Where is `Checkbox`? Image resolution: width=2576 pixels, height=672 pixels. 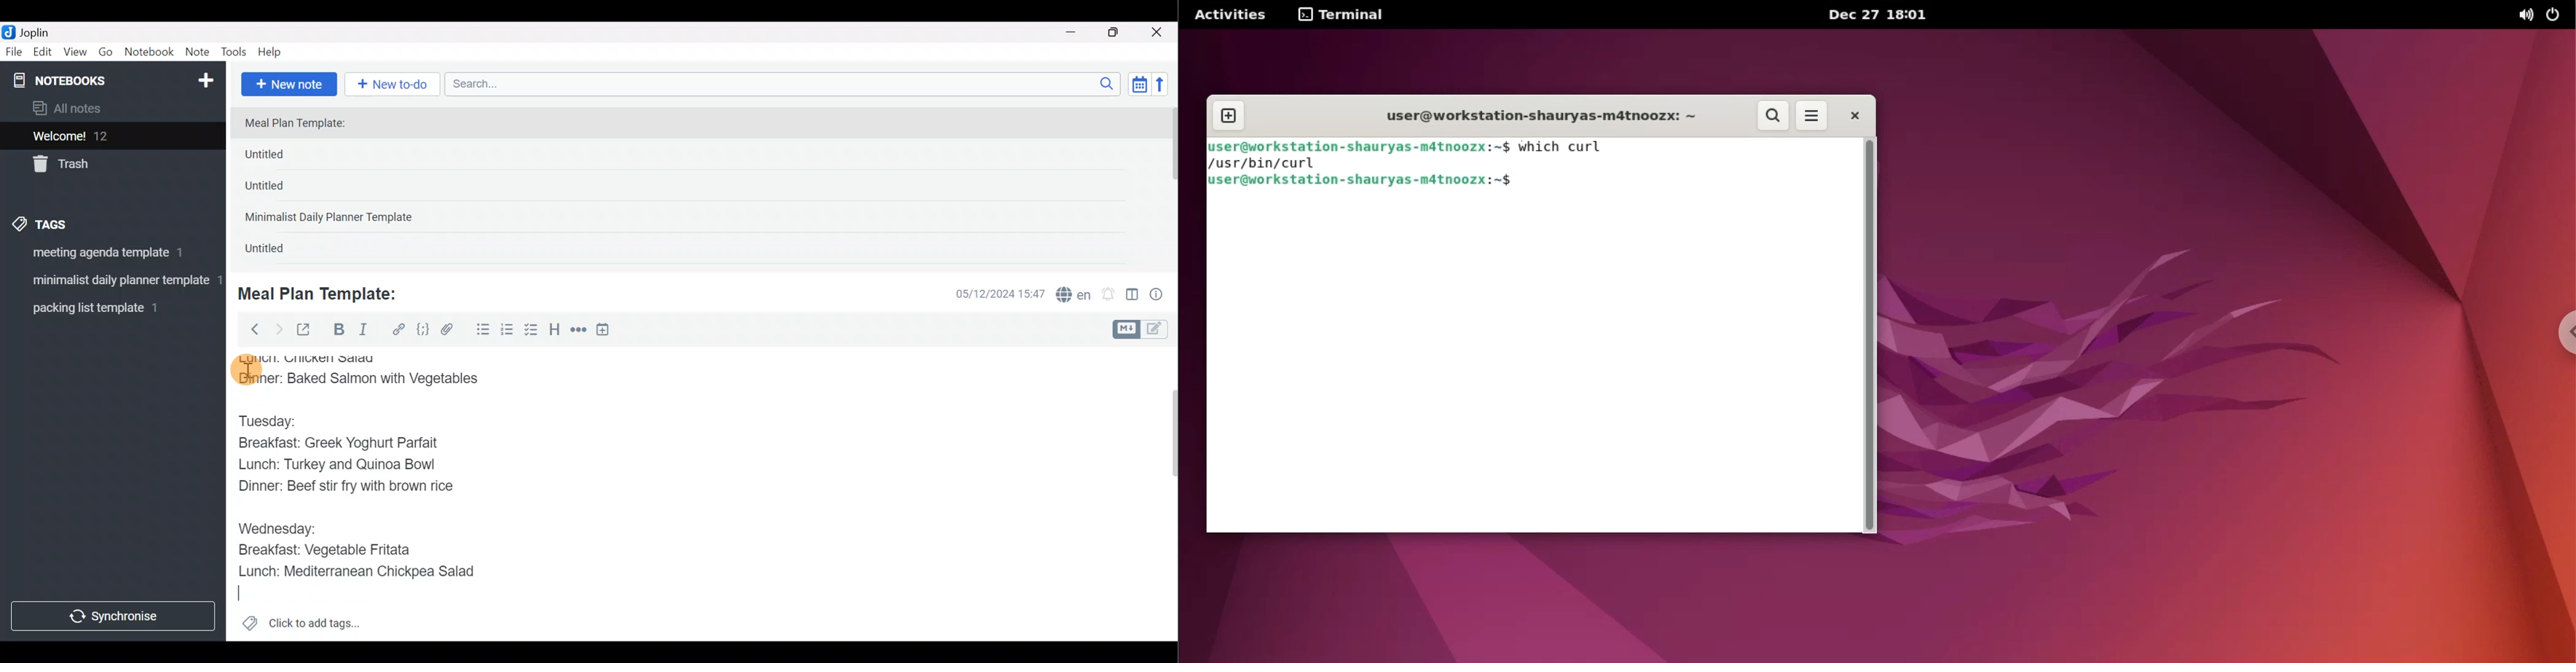
Checkbox is located at coordinates (533, 331).